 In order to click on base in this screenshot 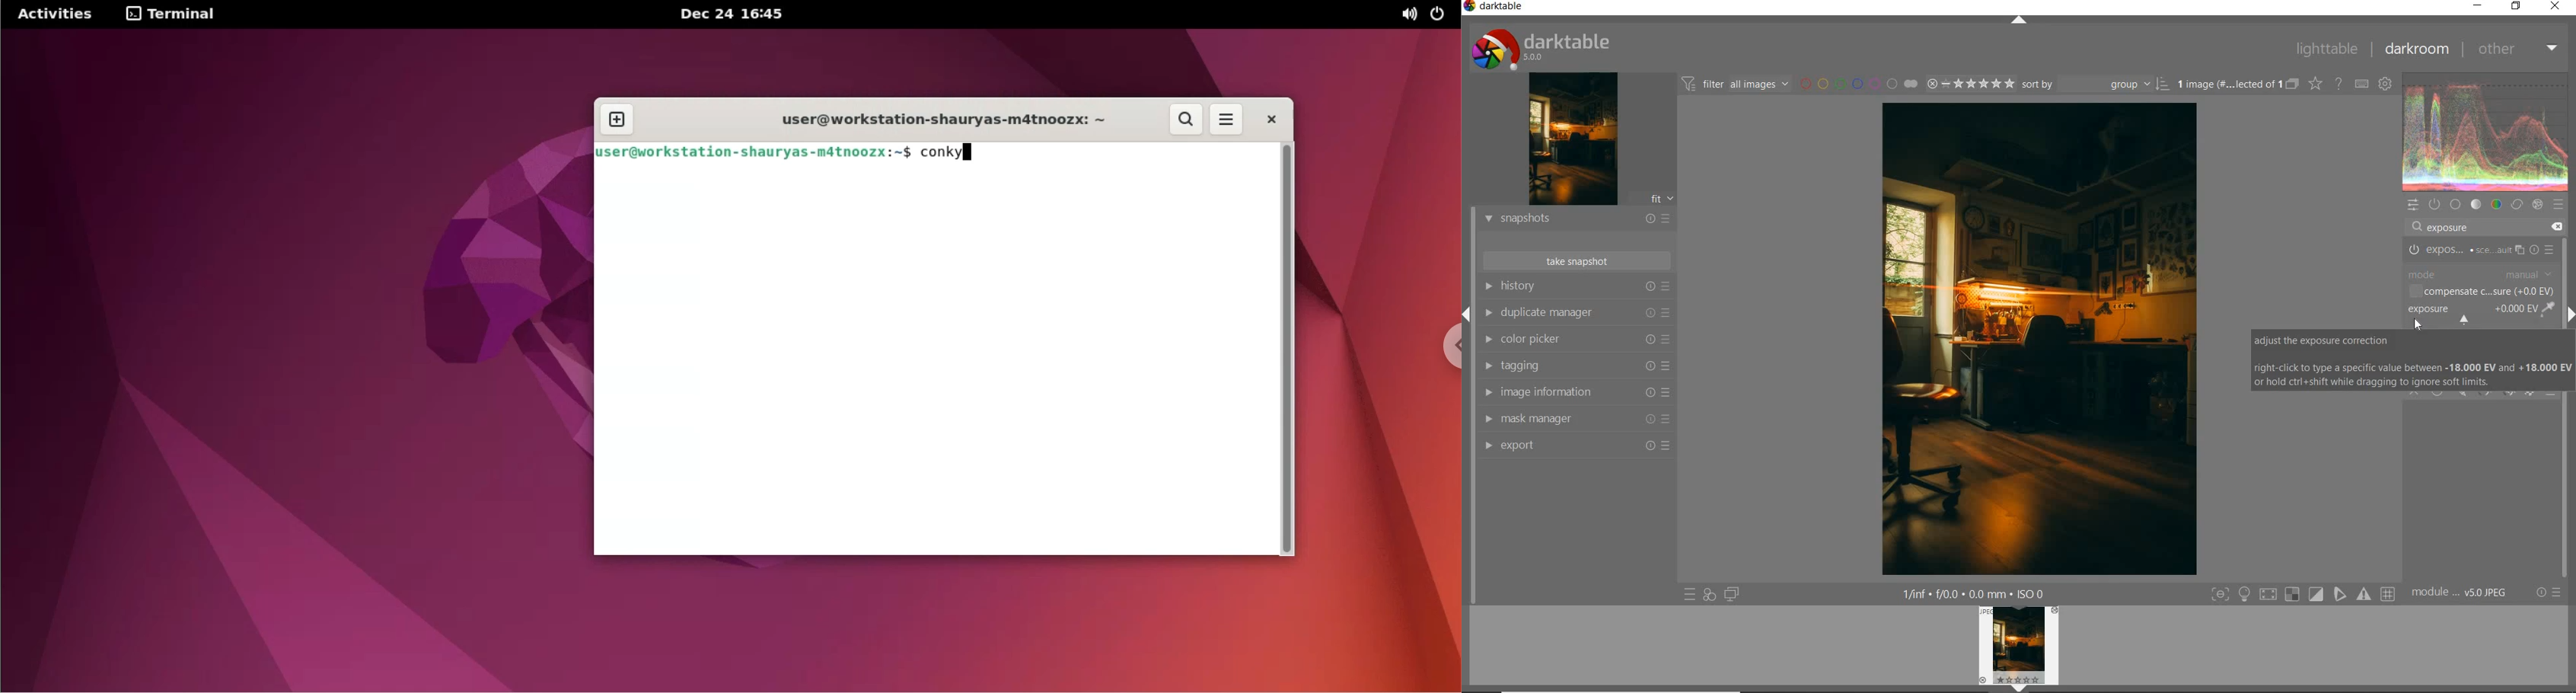, I will do `click(2456, 204)`.